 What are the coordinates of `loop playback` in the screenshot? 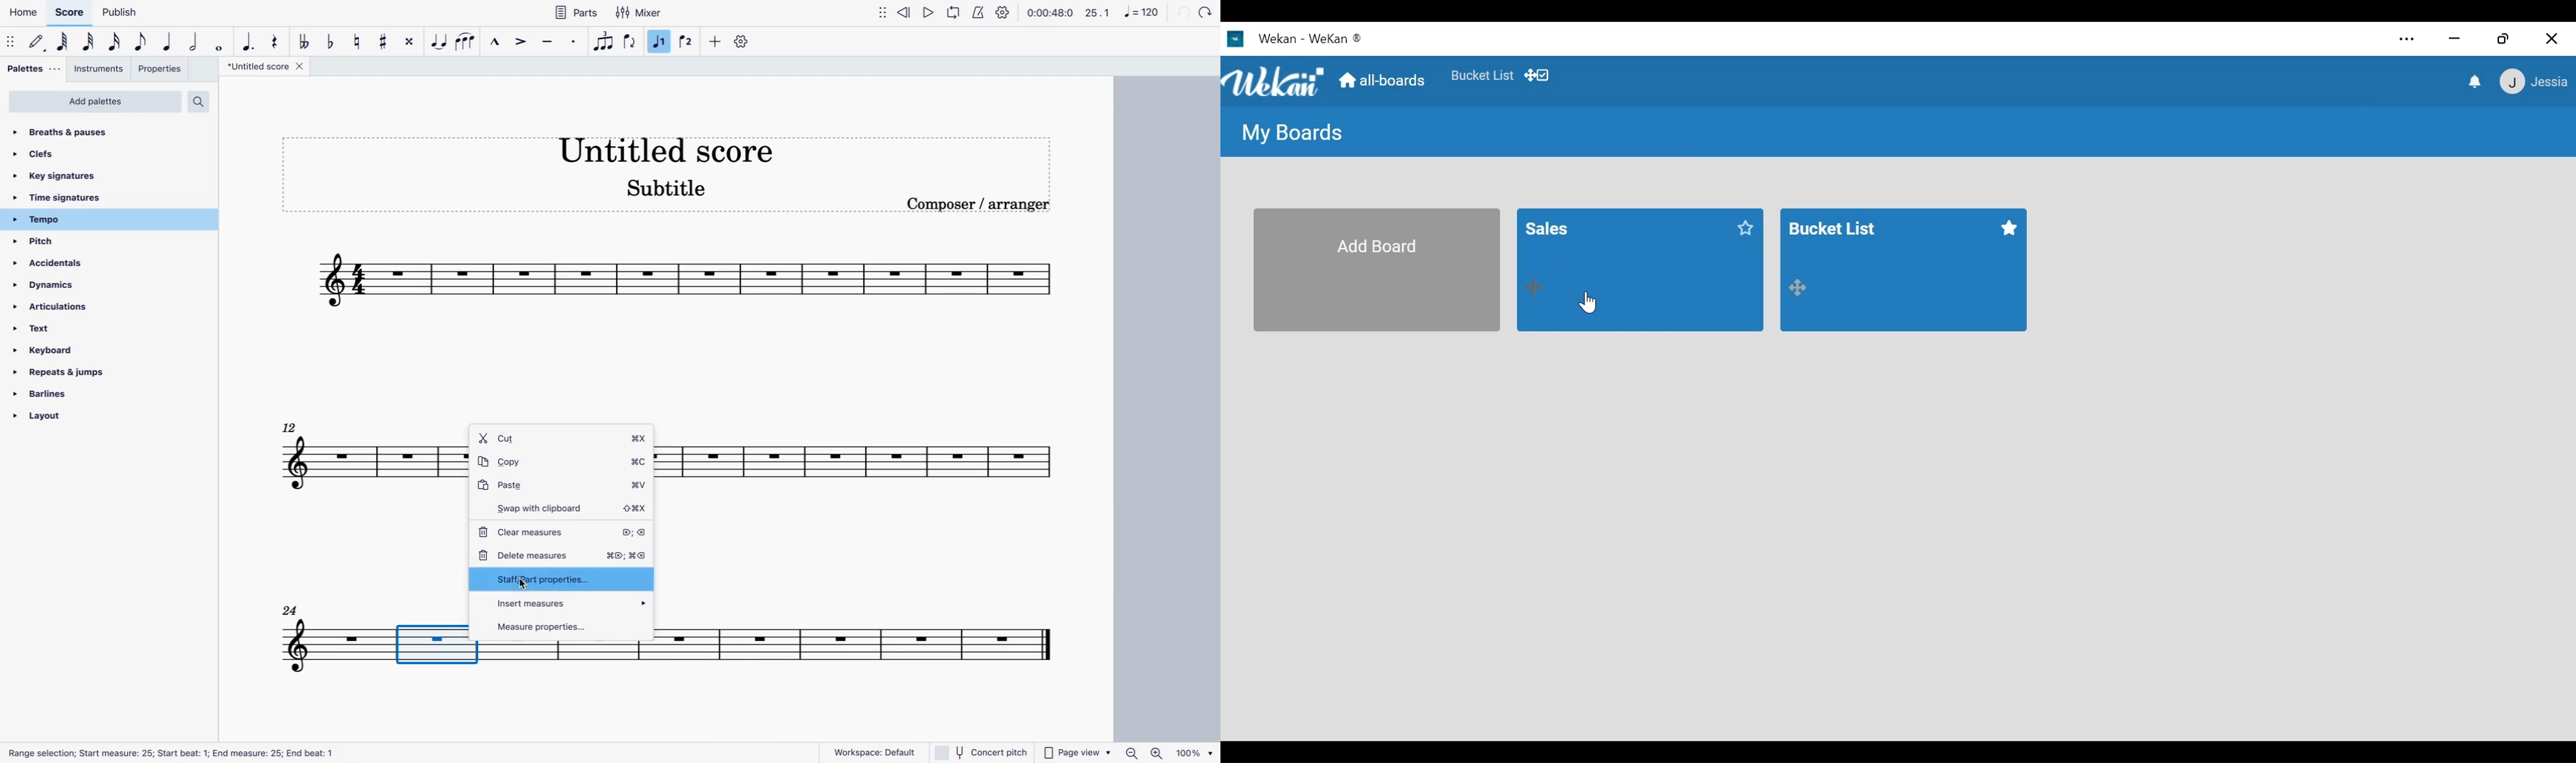 It's located at (955, 14).